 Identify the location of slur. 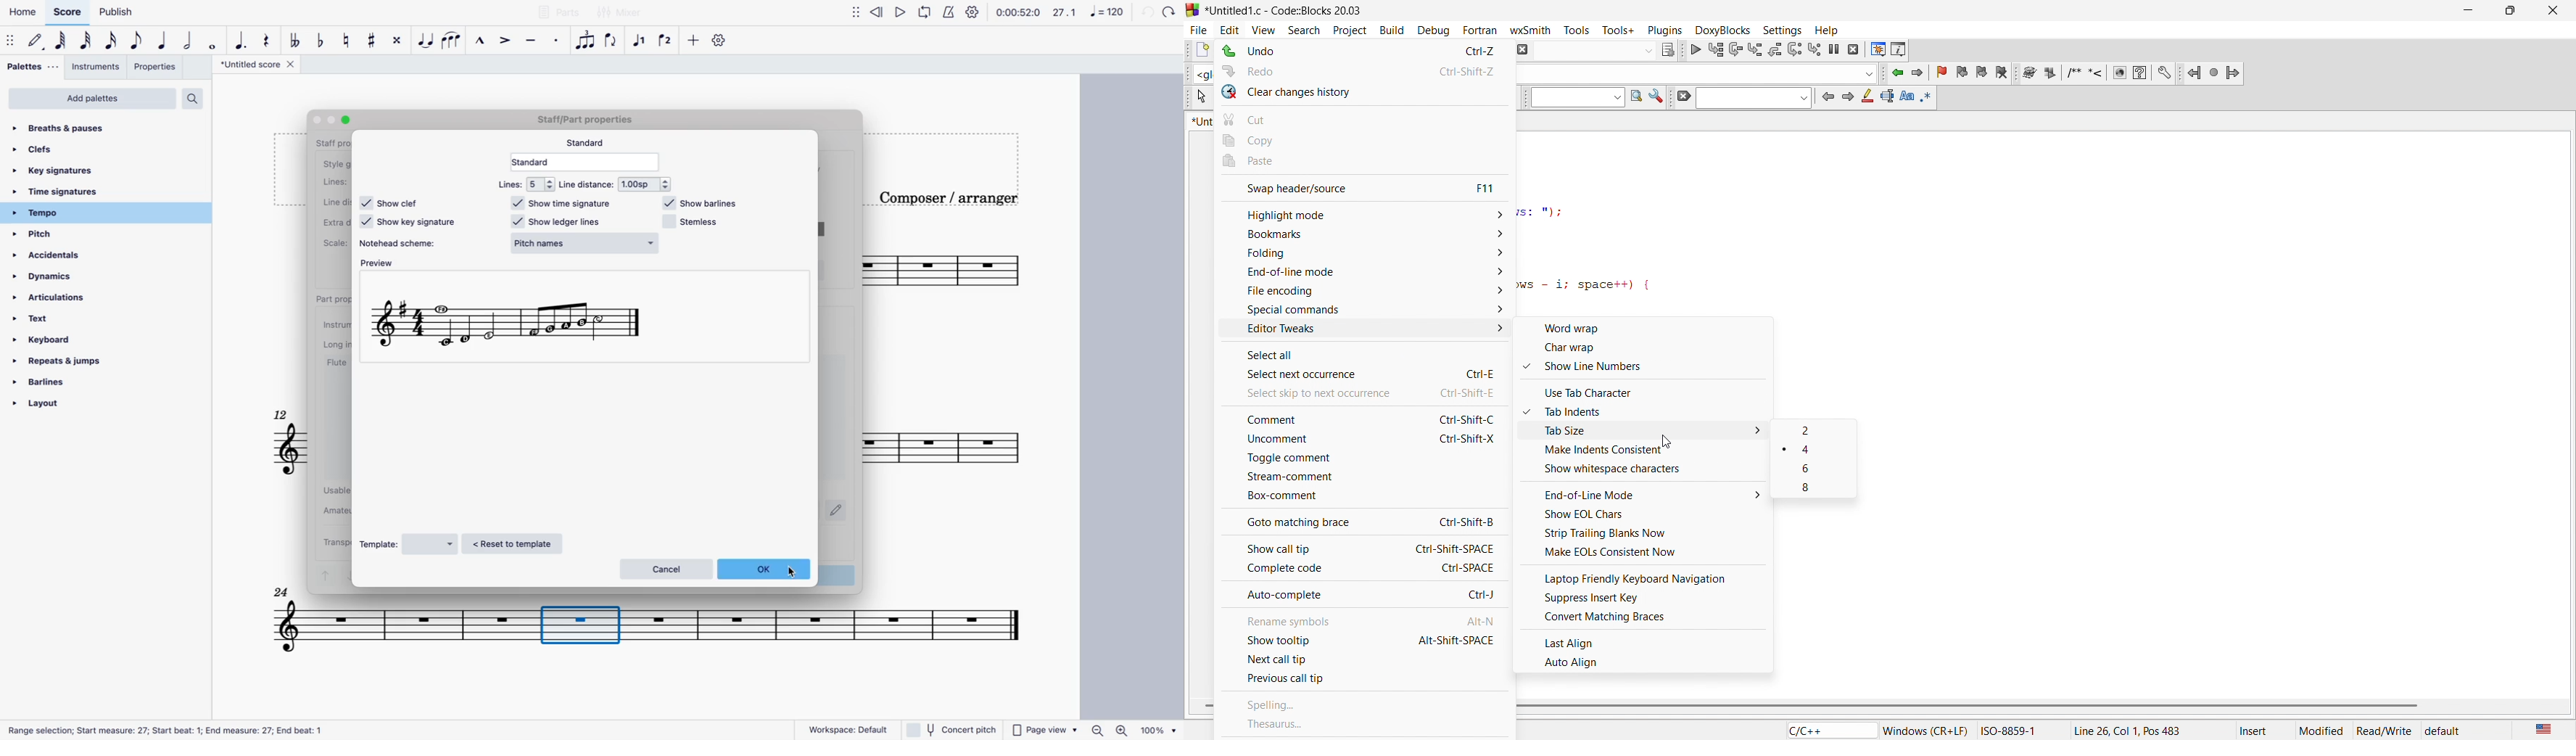
(453, 41).